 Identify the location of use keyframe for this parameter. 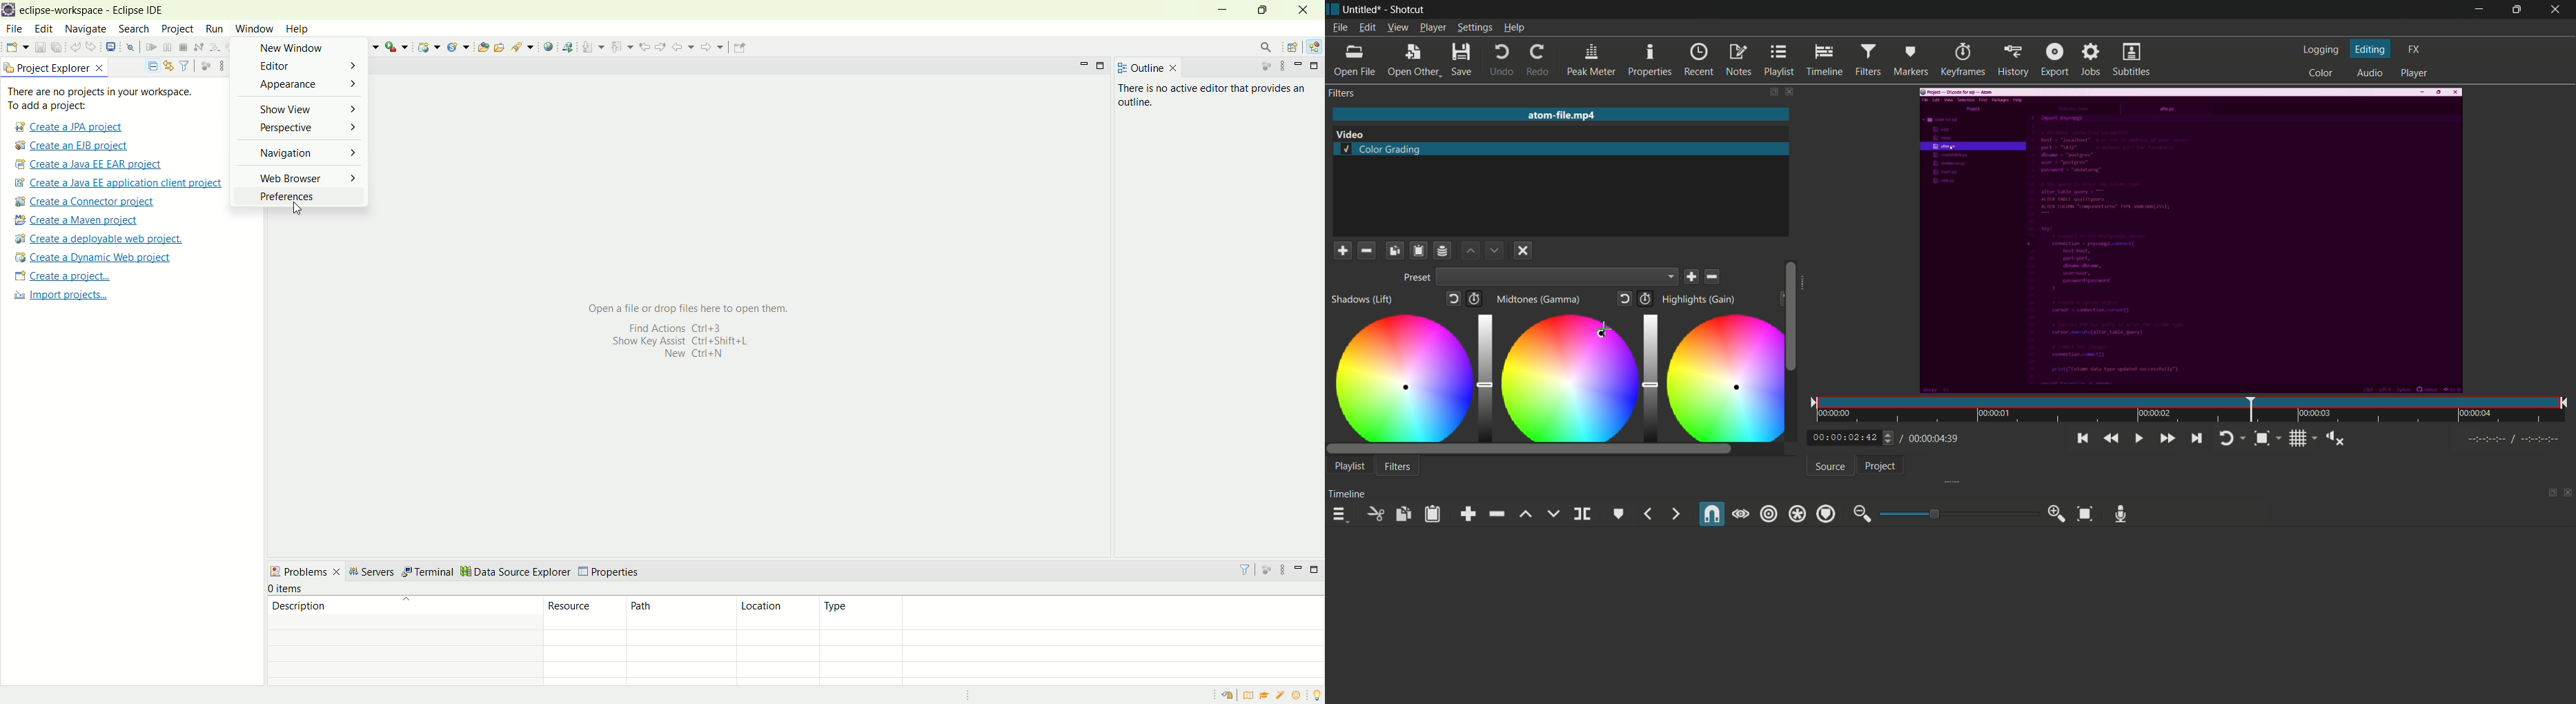
(1478, 300).